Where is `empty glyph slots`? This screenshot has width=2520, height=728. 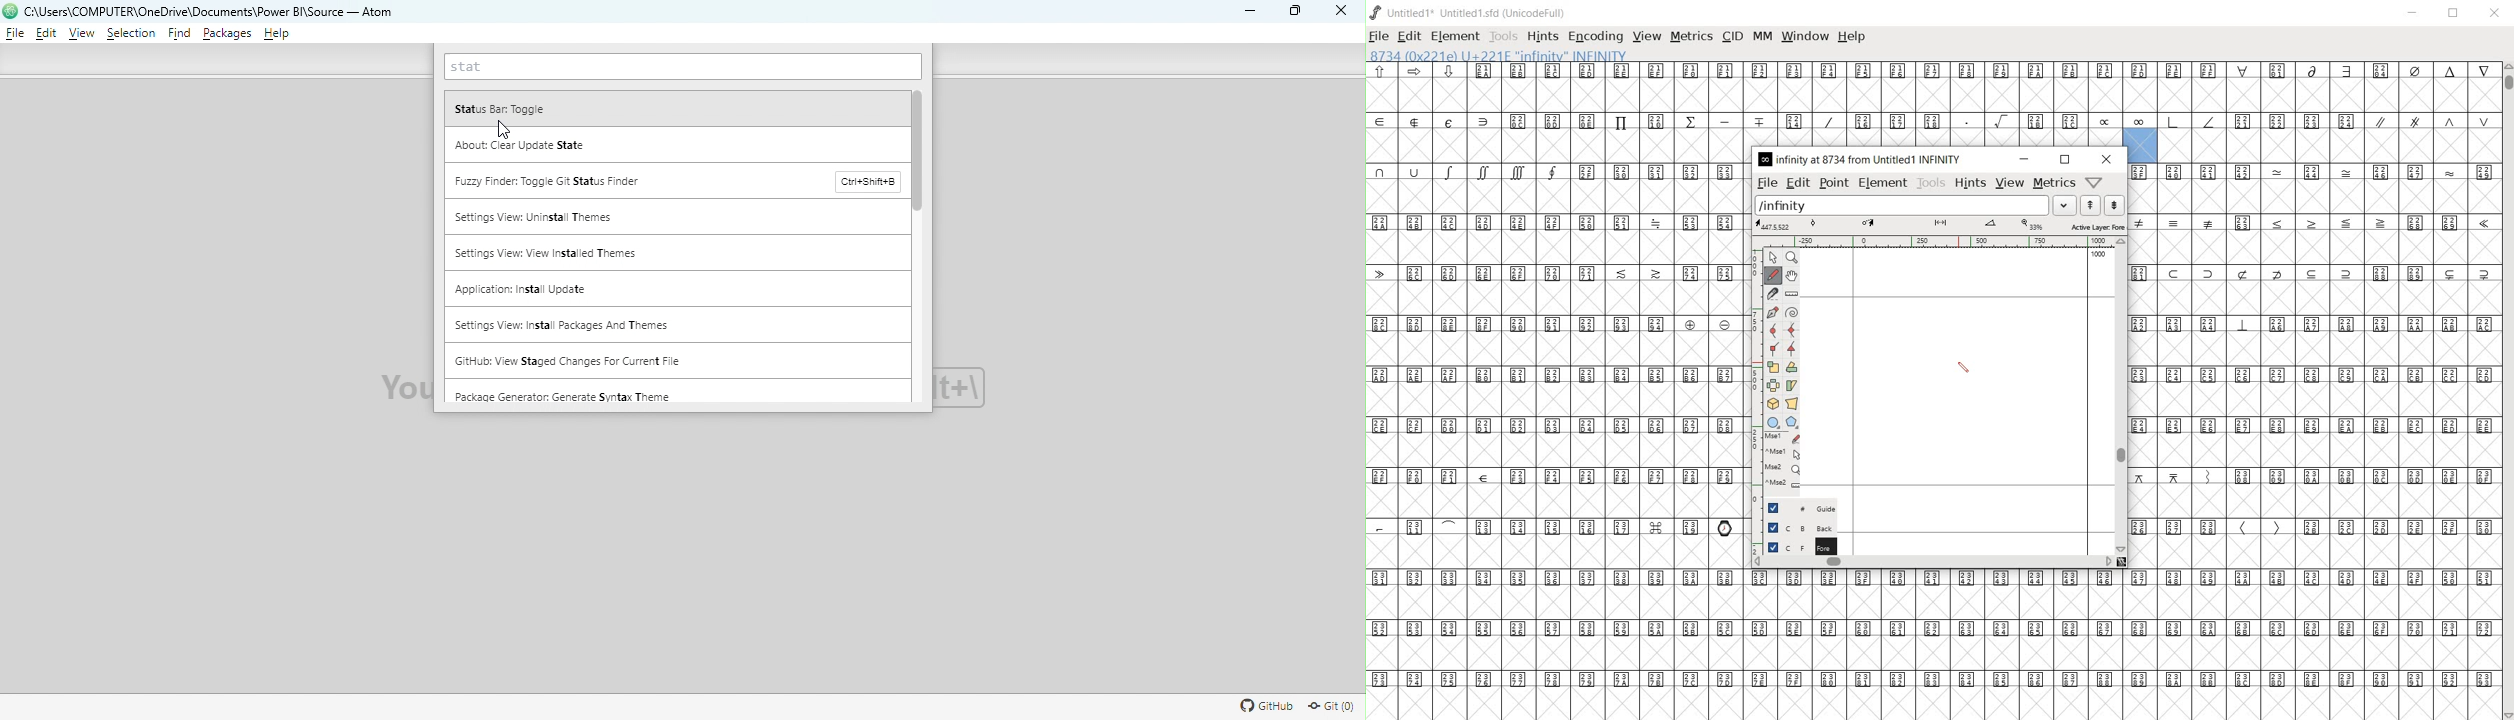 empty glyph slots is located at coordinates (1554, 197).